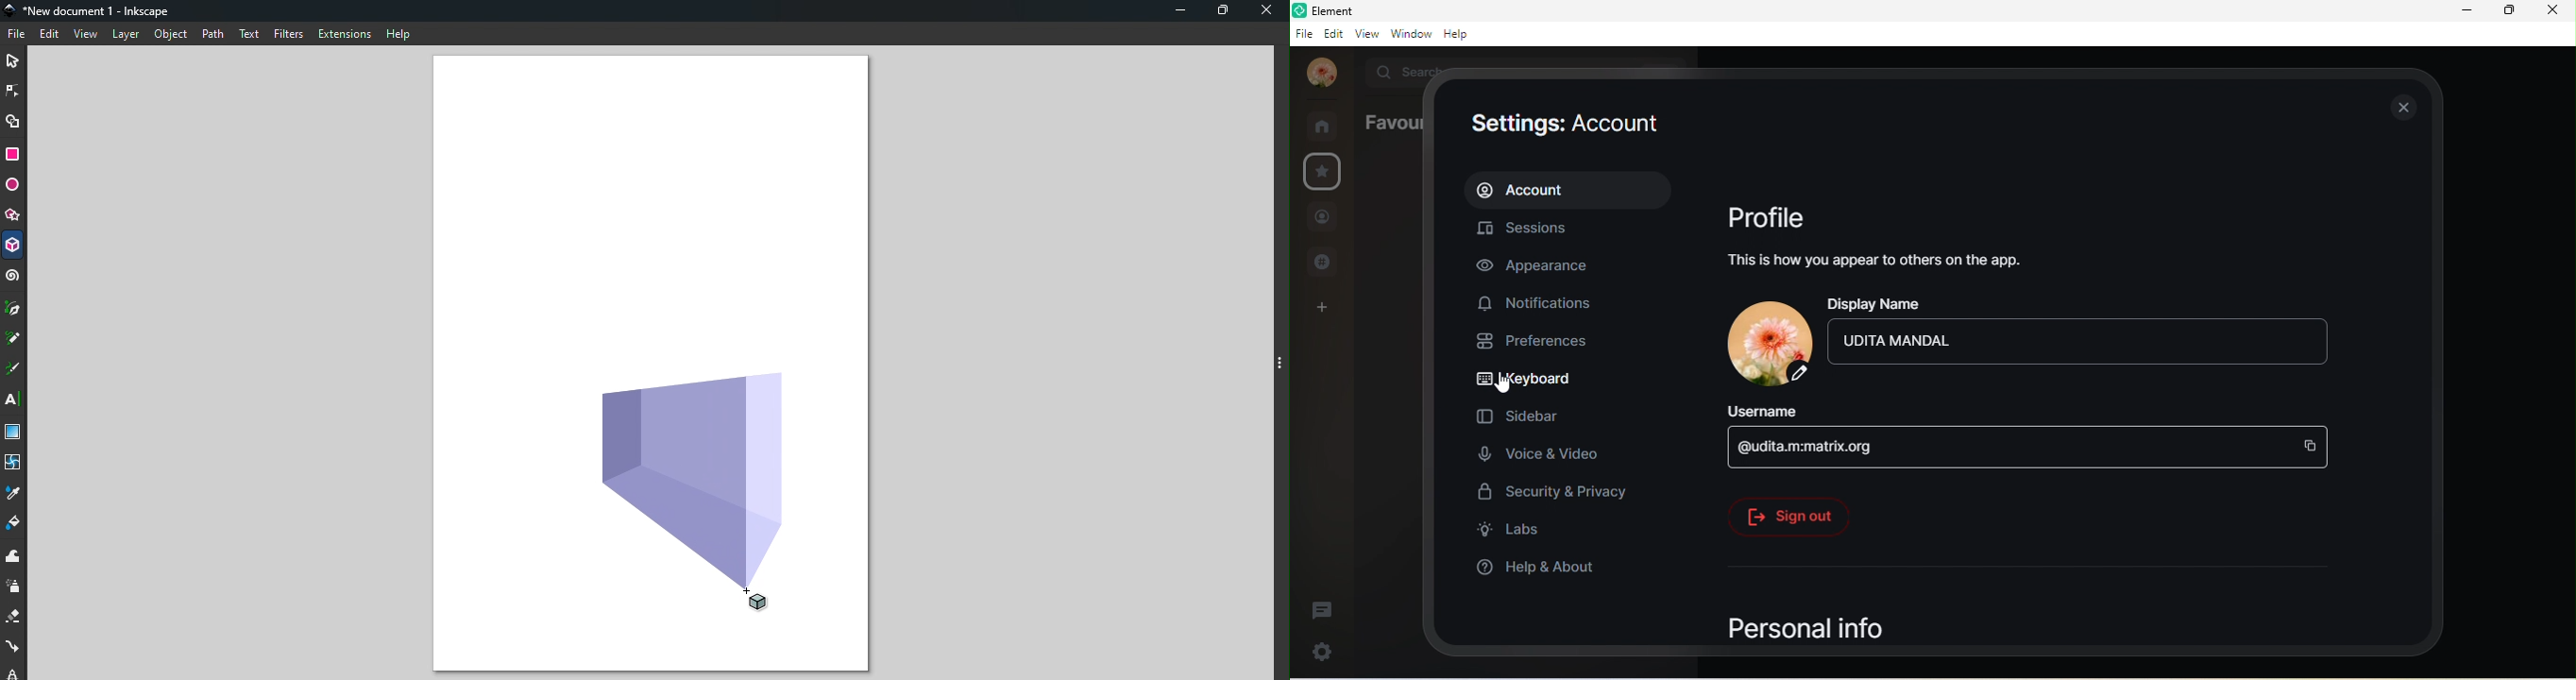  I want to click on sidebar, so click(1517, 417).